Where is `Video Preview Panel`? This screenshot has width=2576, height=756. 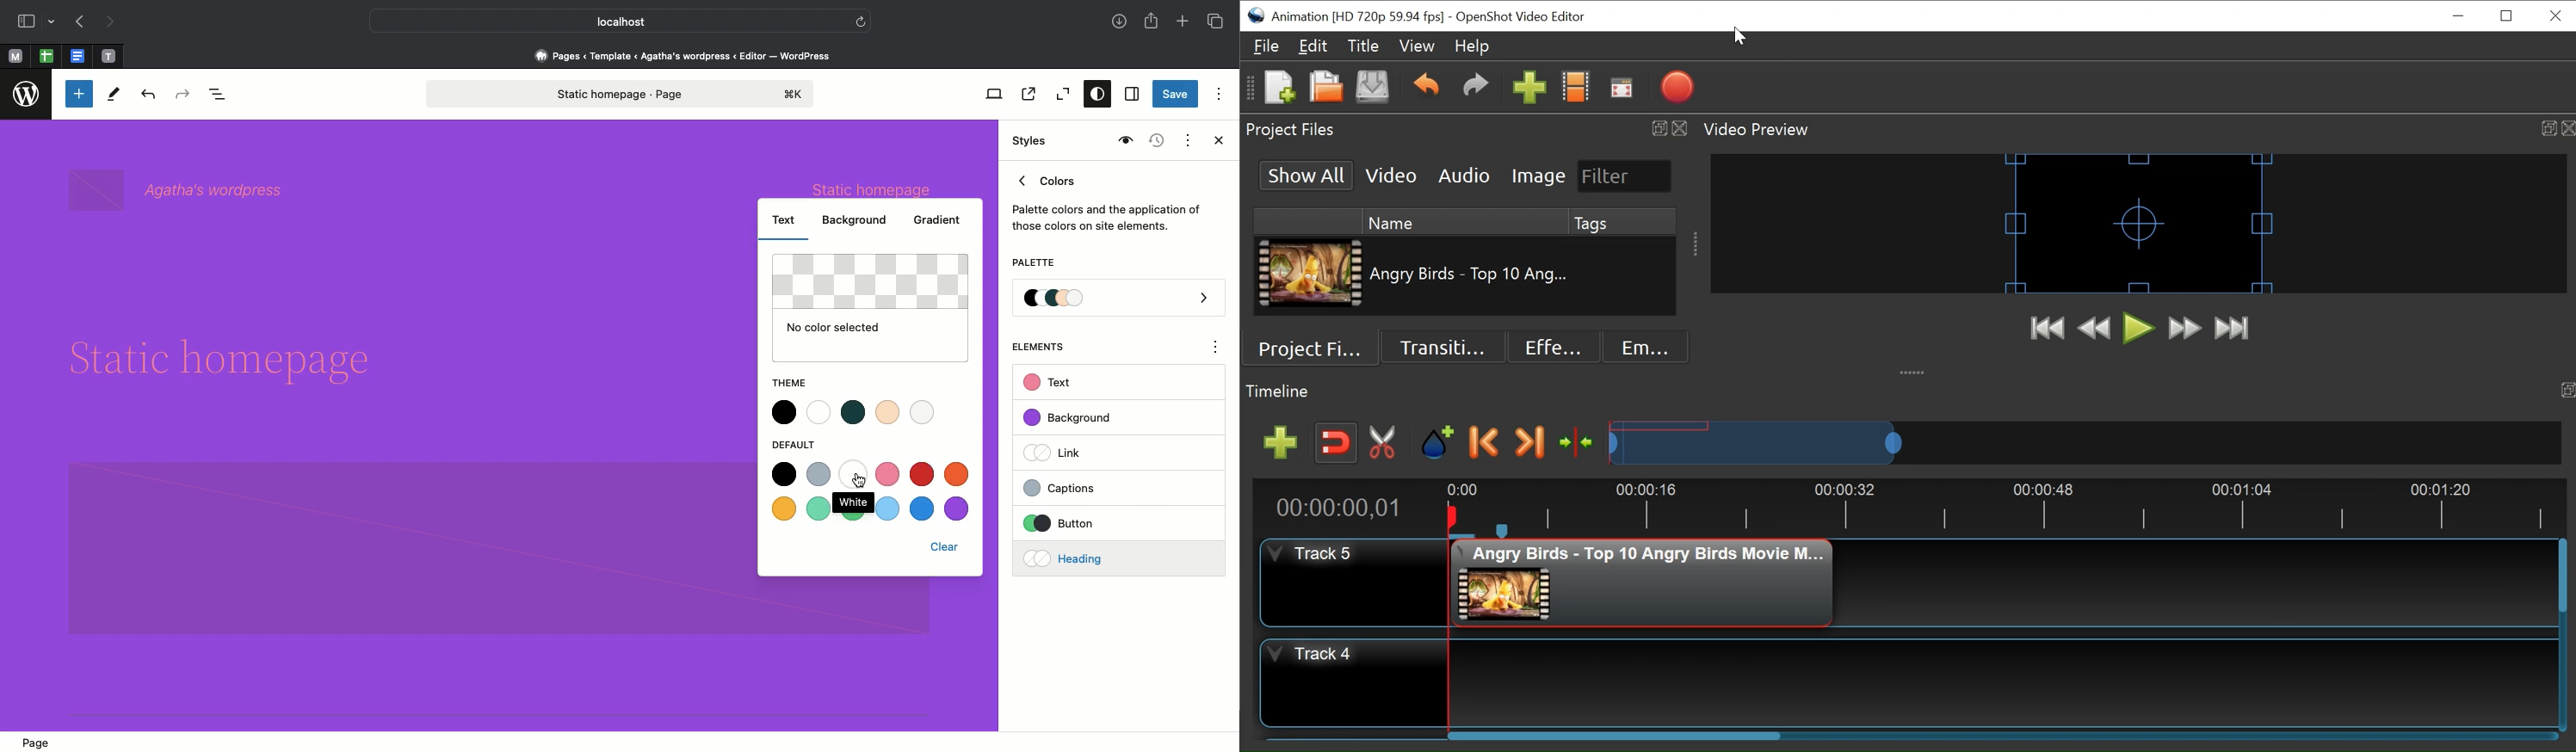 Video Preview Panel is located at coordinates (2139, 130).